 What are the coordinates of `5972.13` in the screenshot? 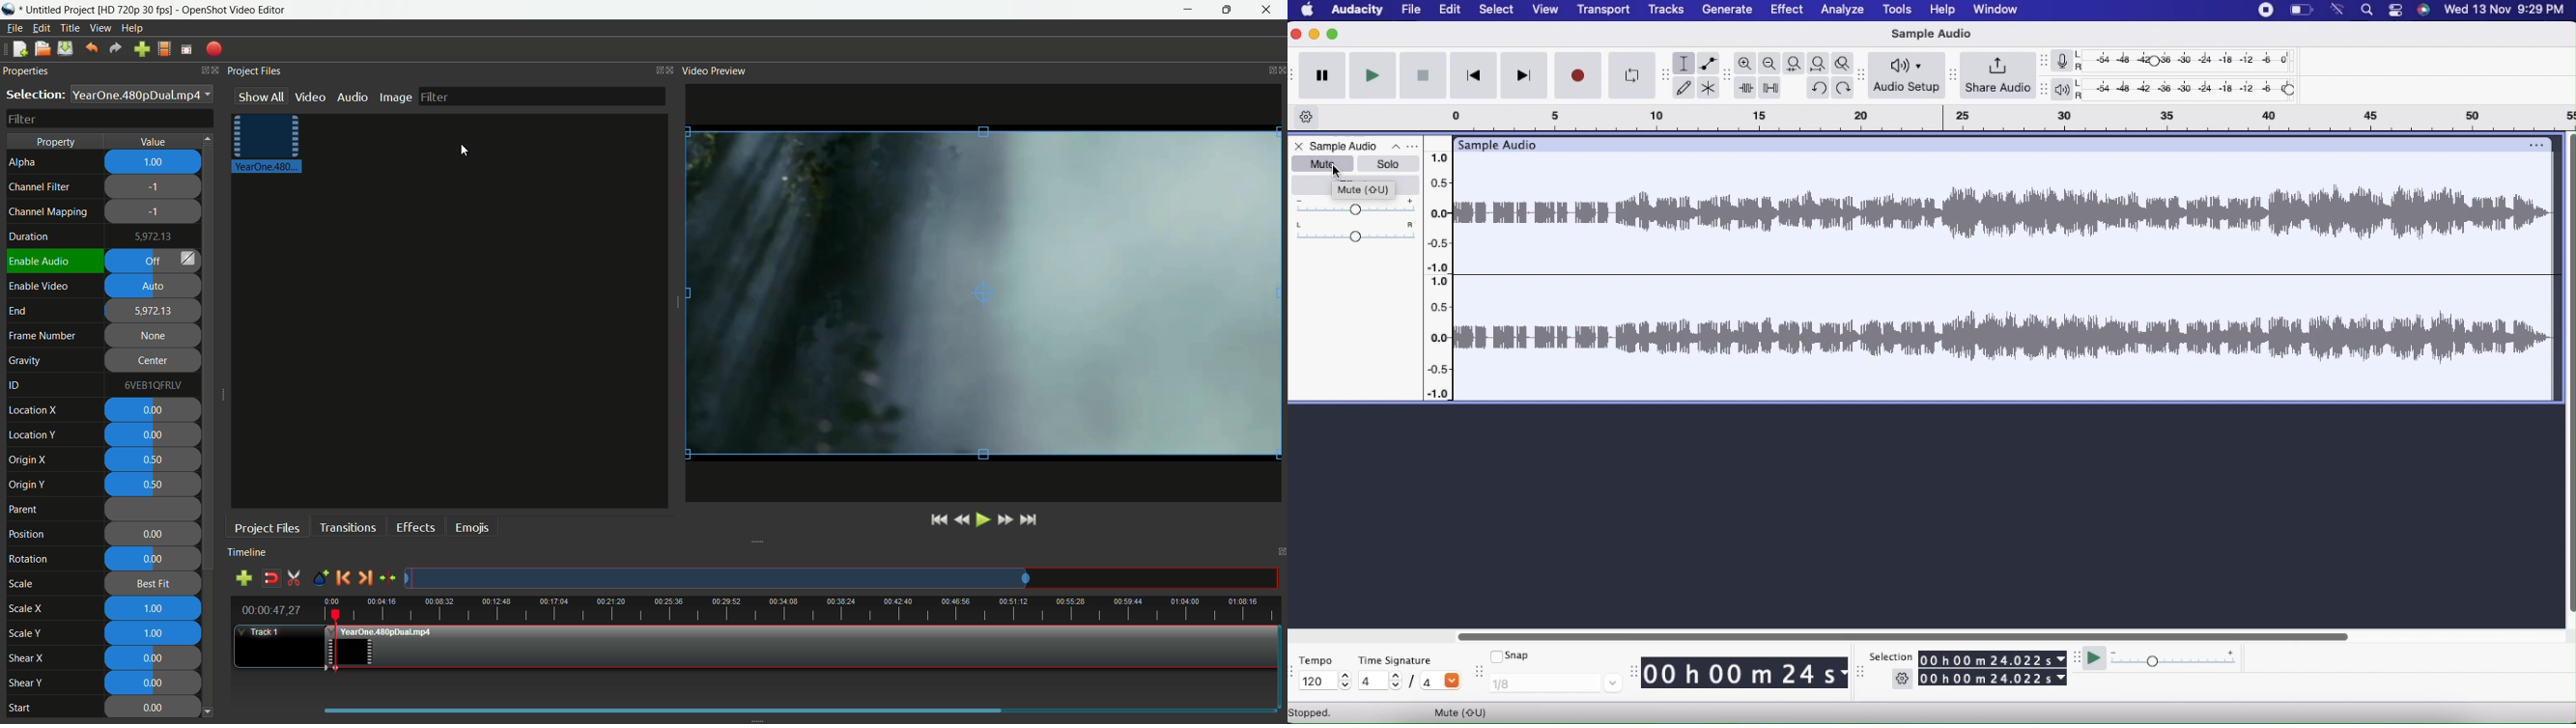 It's located at (156, 237).